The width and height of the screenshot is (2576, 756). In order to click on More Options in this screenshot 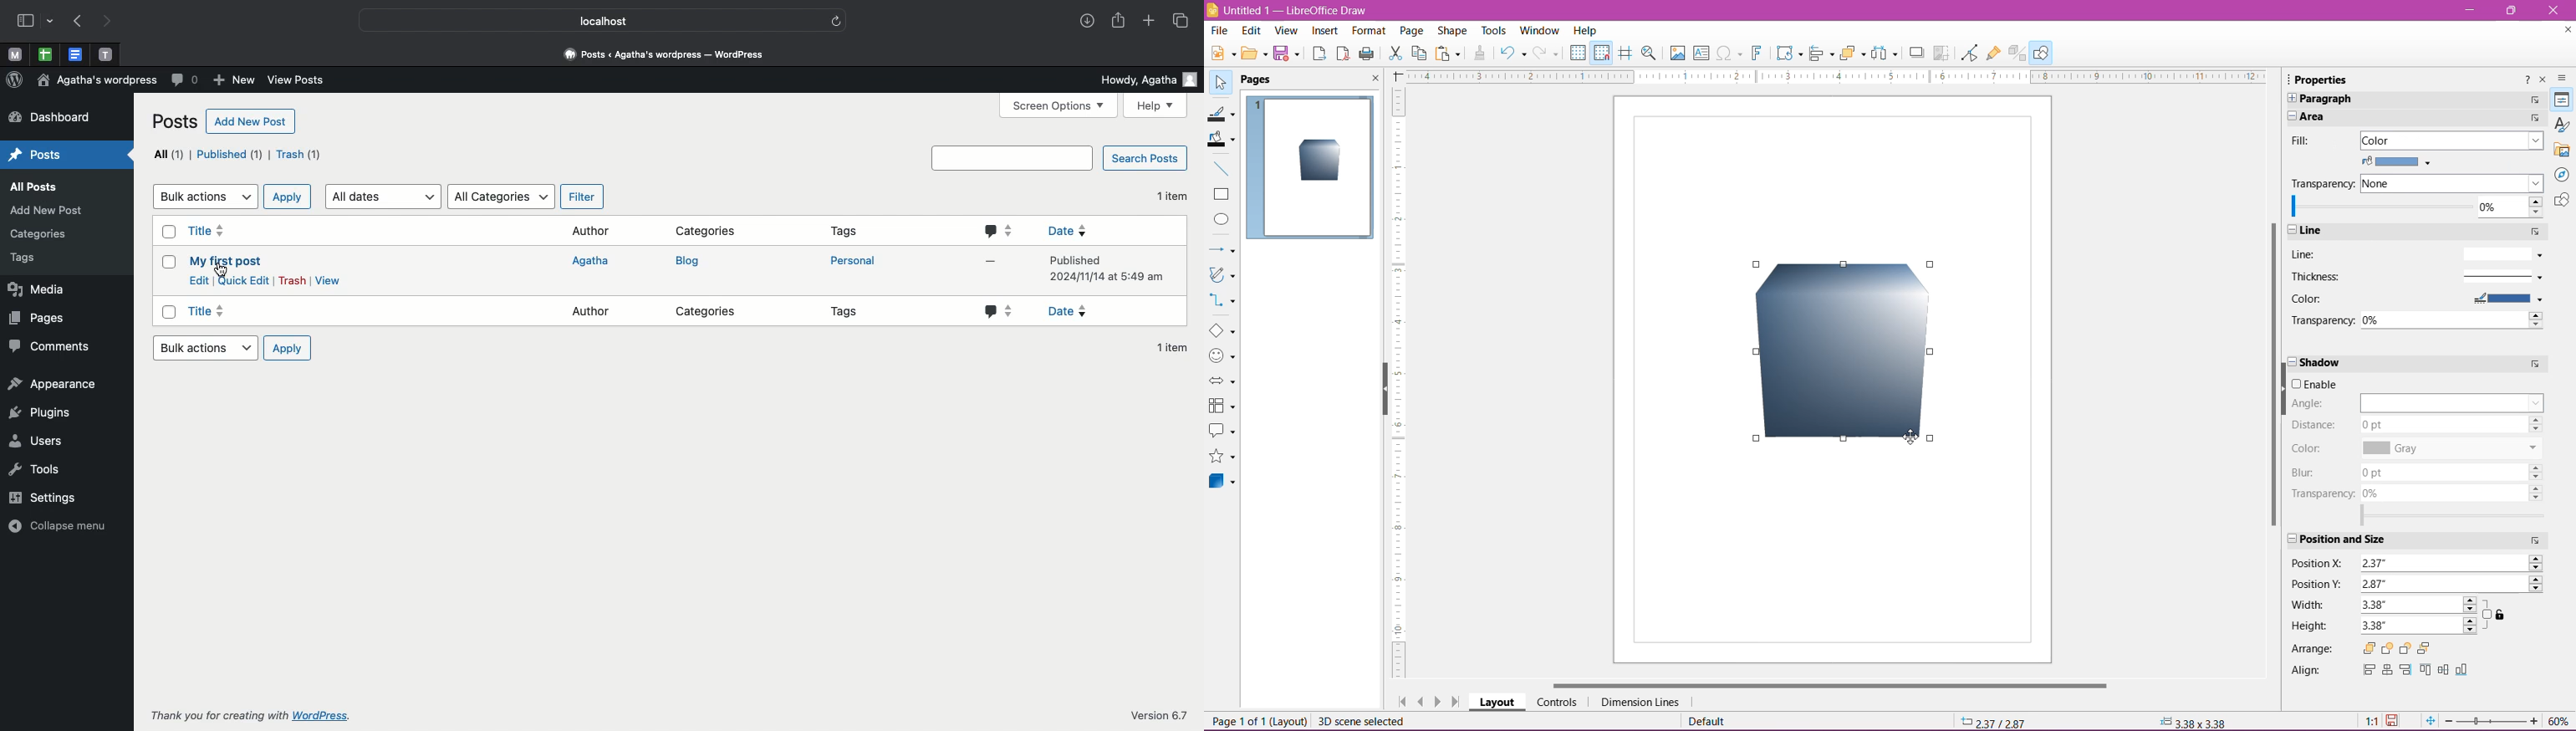, I will do `click(2538, 98)`.